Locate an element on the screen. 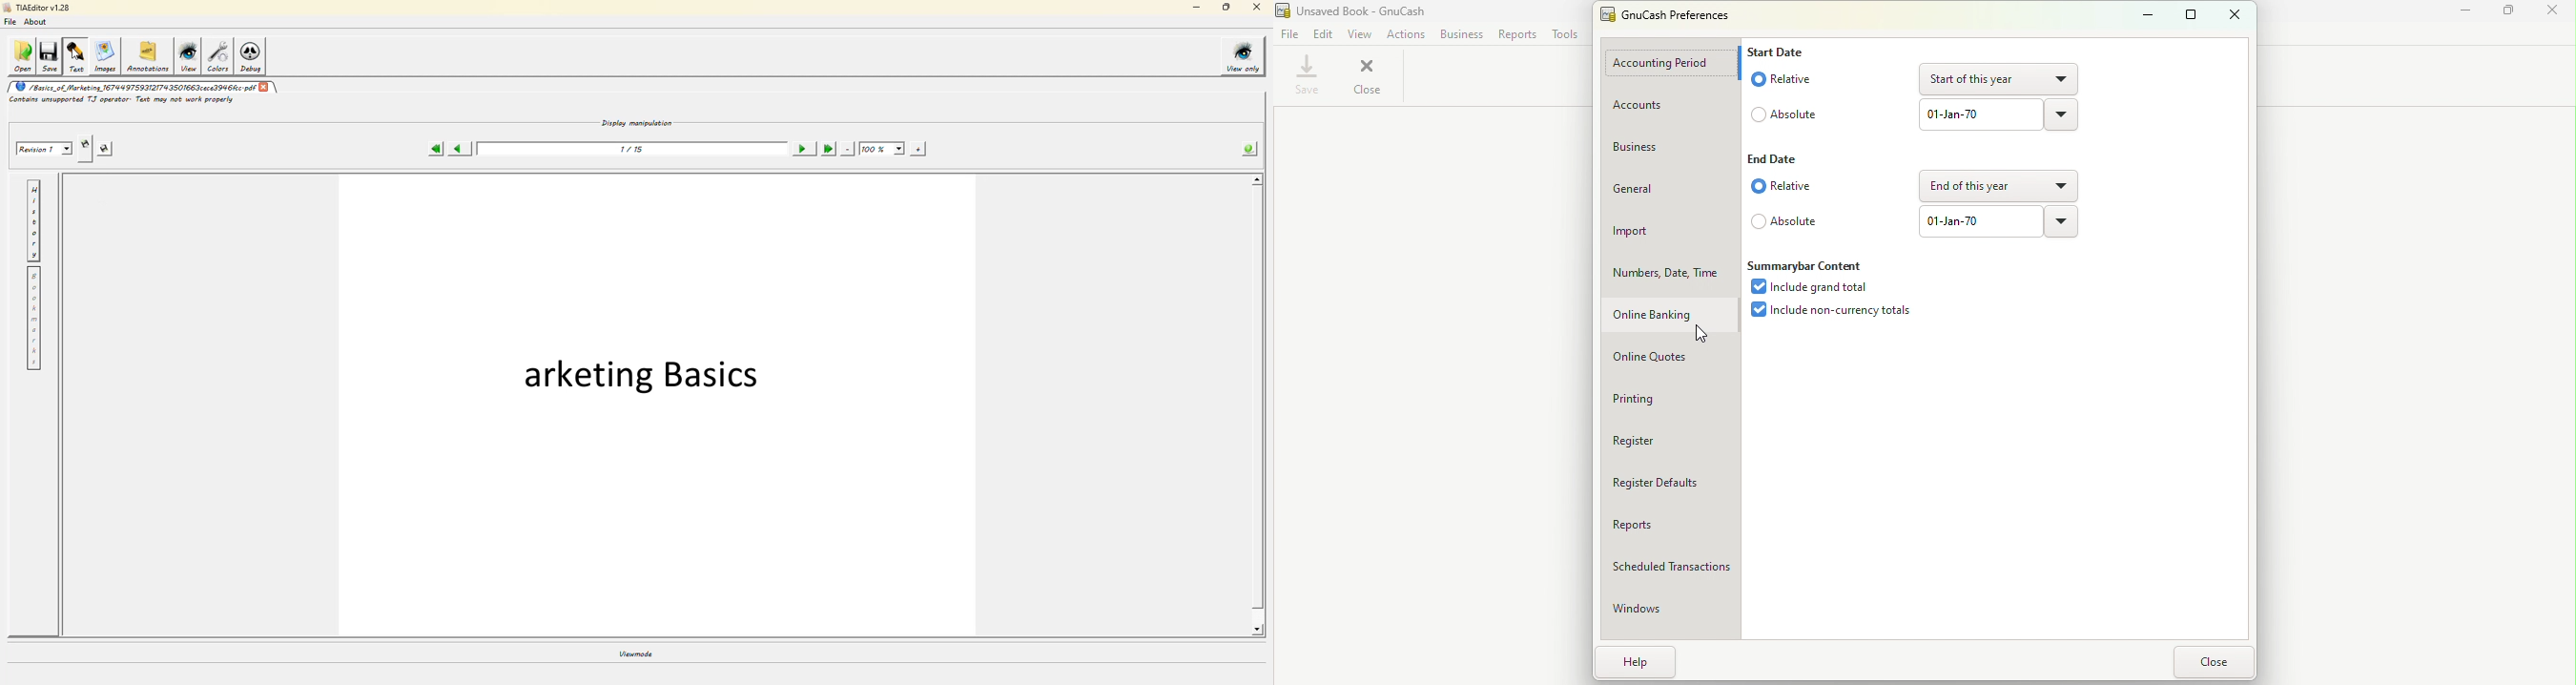 This screenshot has height=700, width=2576. Unsaved Book - GnuCash is located at coordinates (1359, 10).